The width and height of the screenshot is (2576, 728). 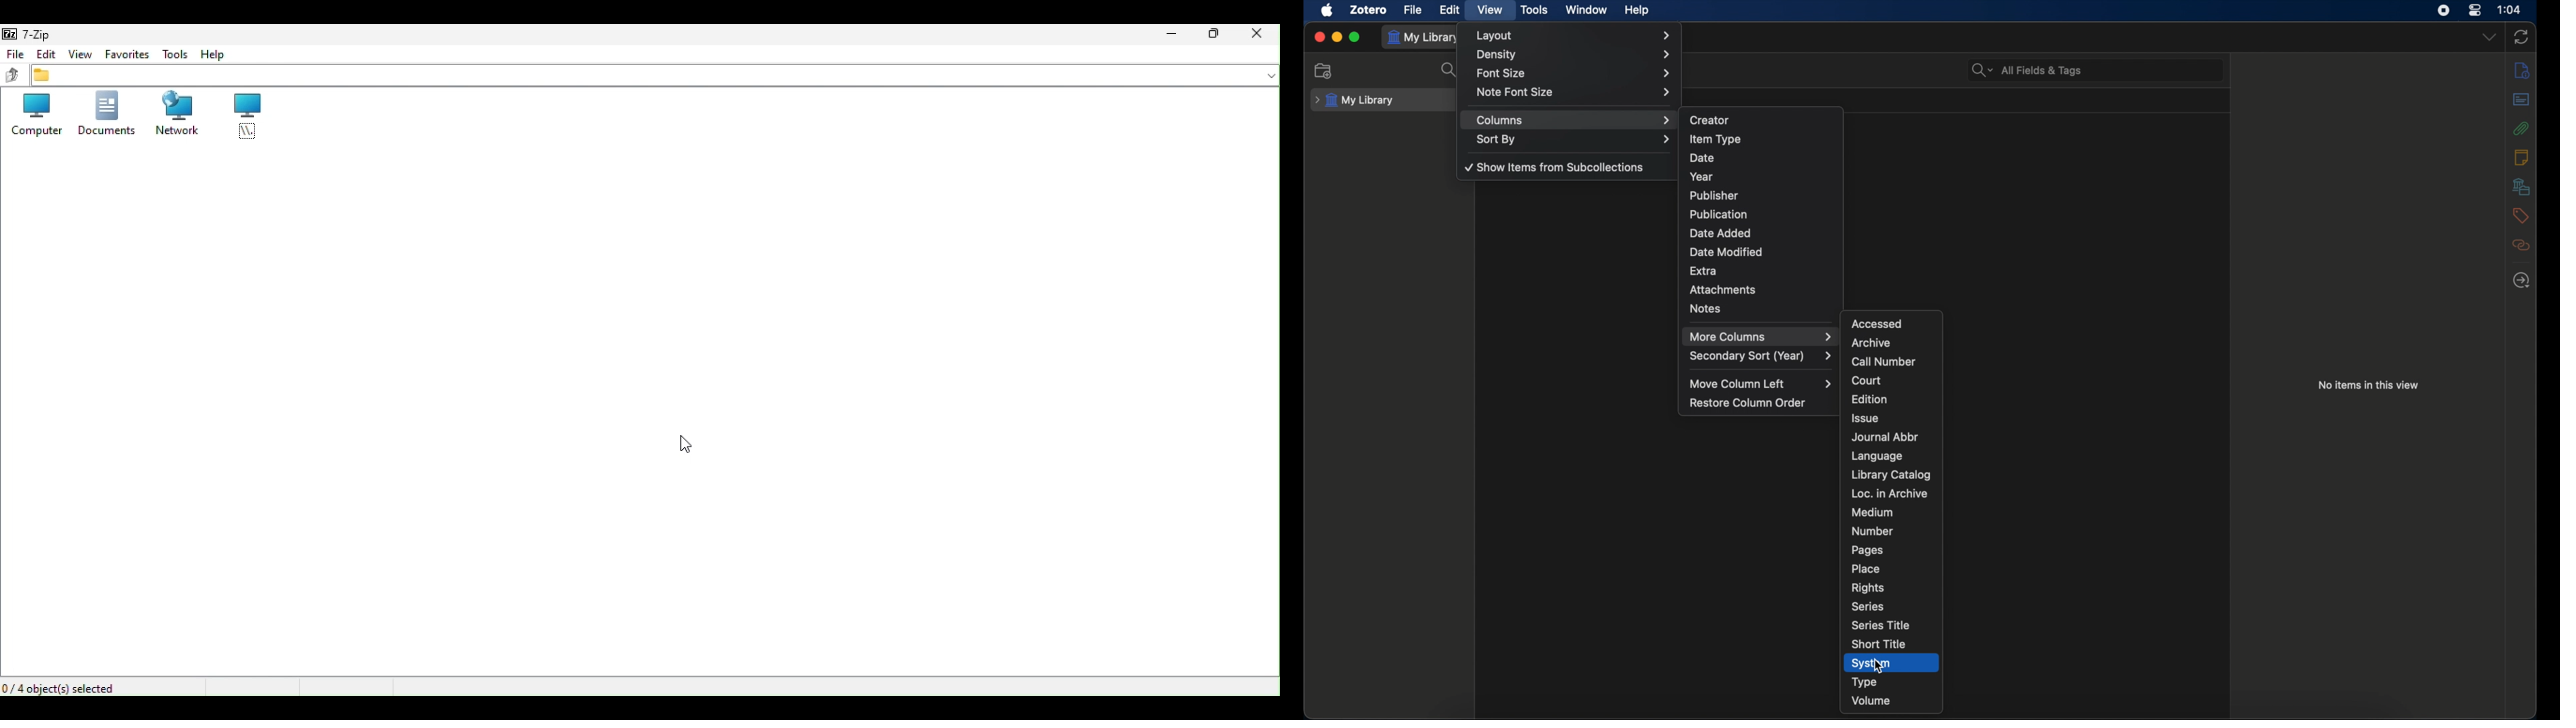 I want to click on search , so click(x=2025, y=71).